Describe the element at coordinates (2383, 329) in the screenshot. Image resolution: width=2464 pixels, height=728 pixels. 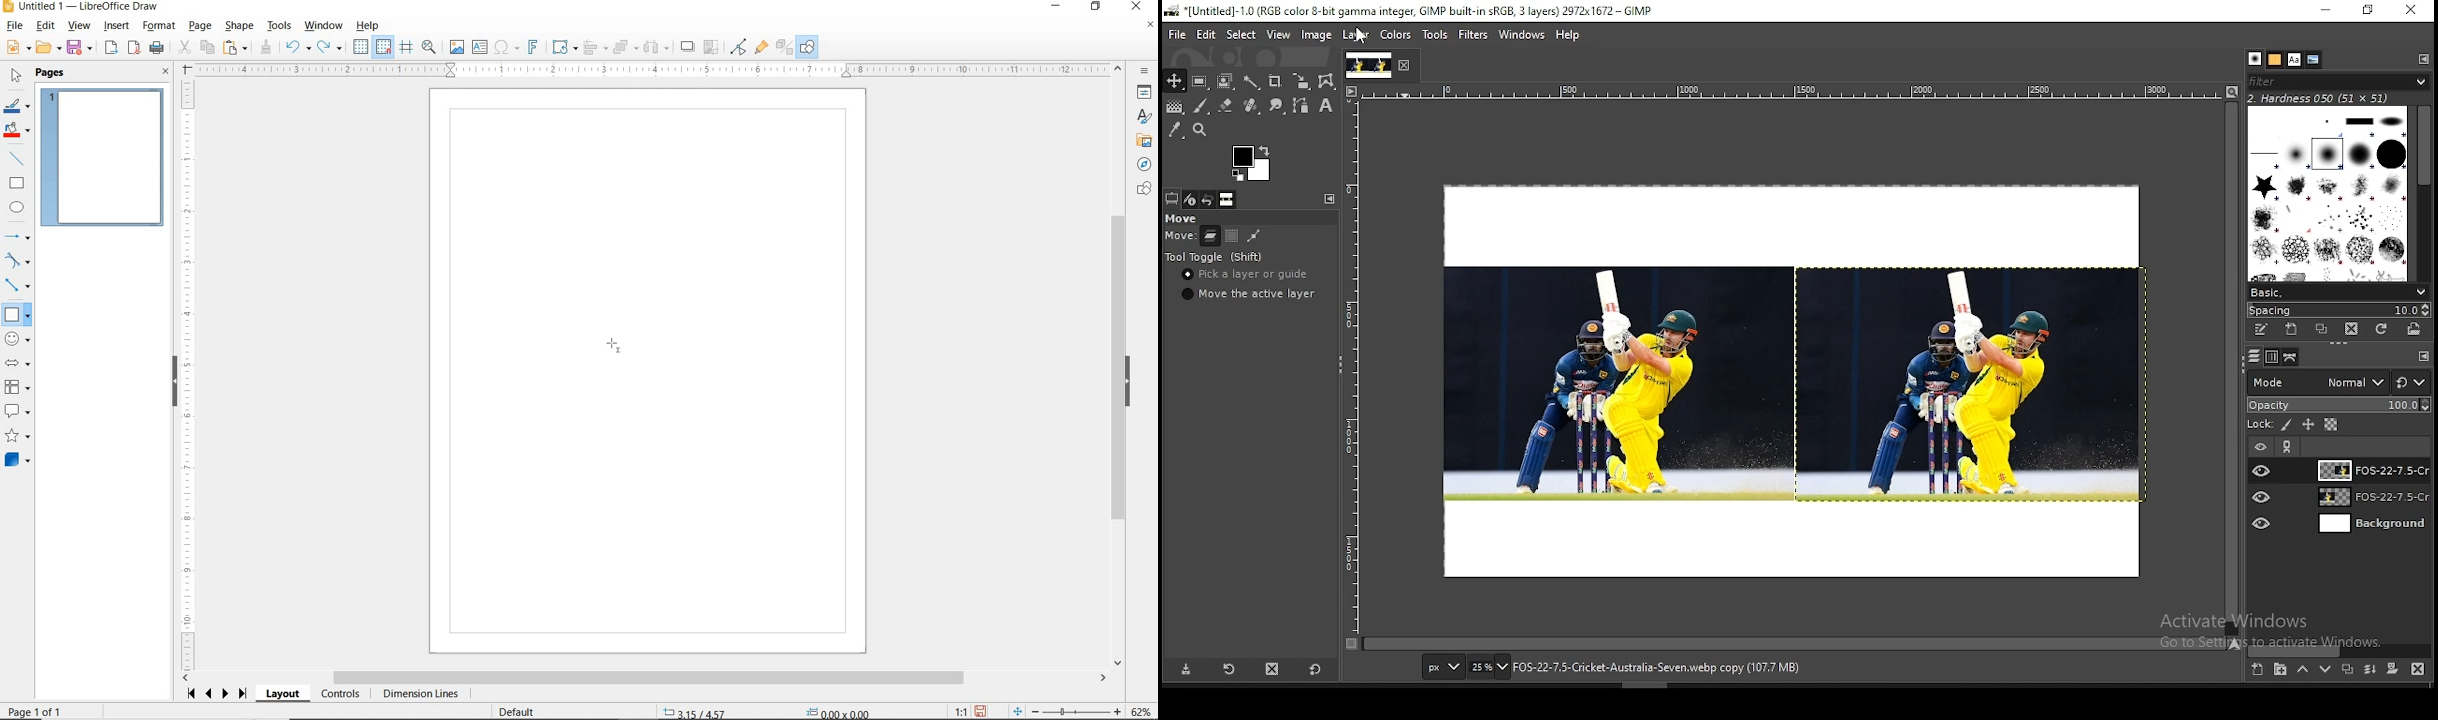
I see `refresh brushes` at that location.